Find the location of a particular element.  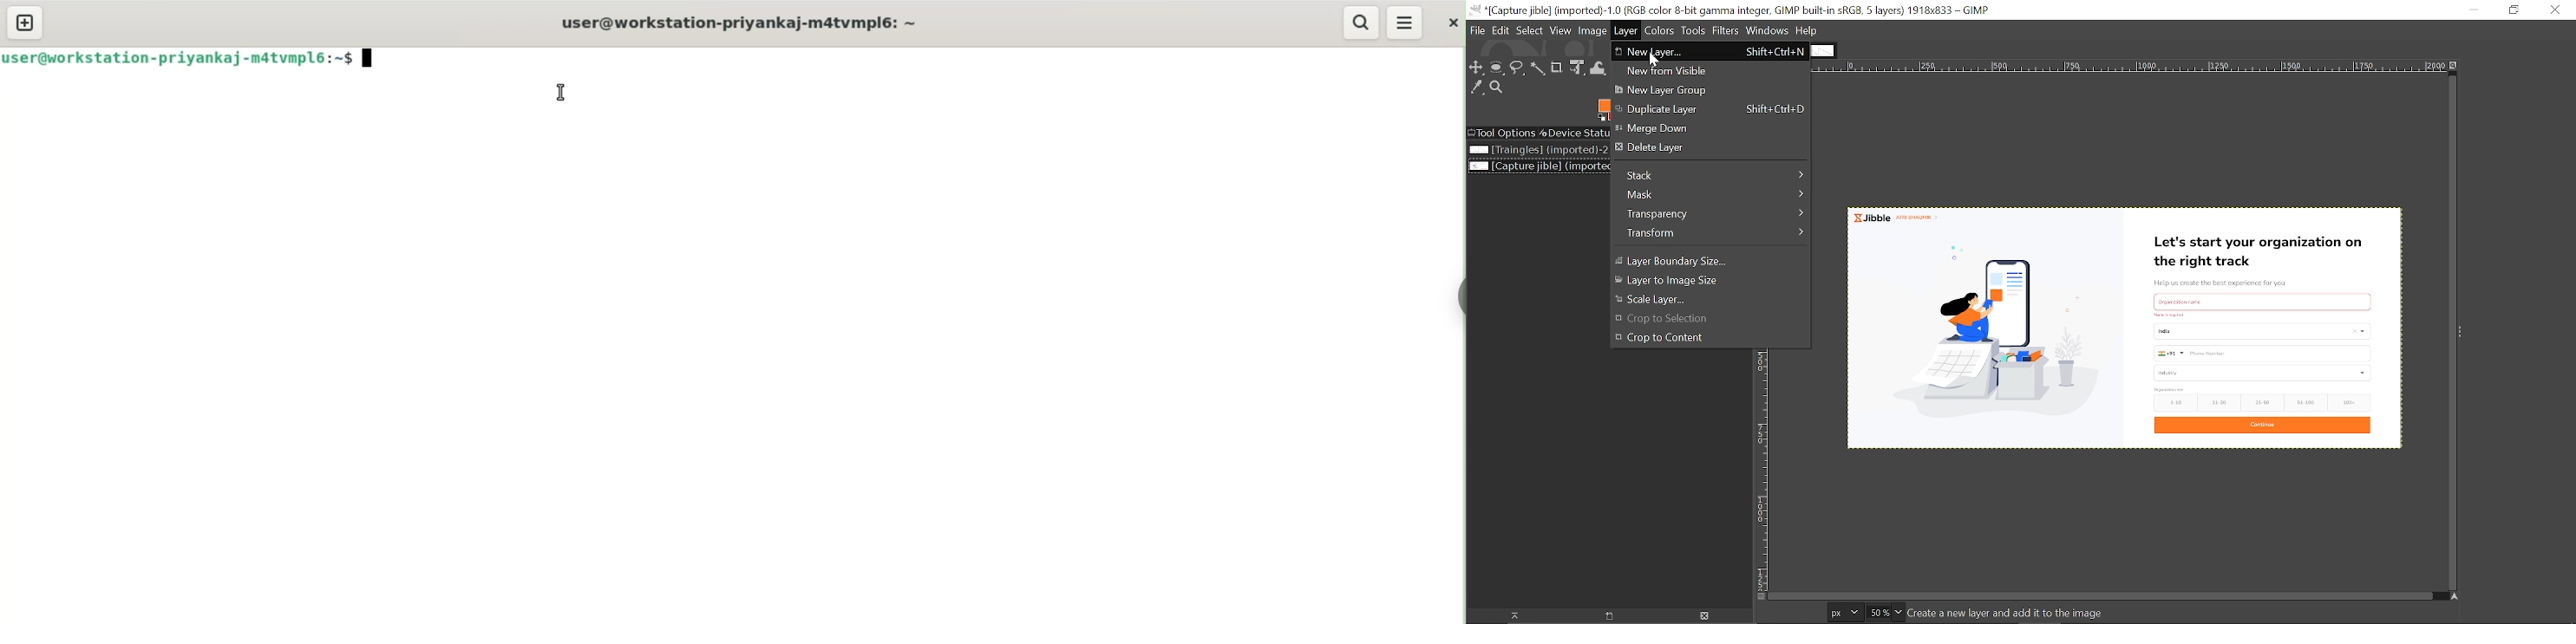

New from Visible is located at coordinates (1705, 70).